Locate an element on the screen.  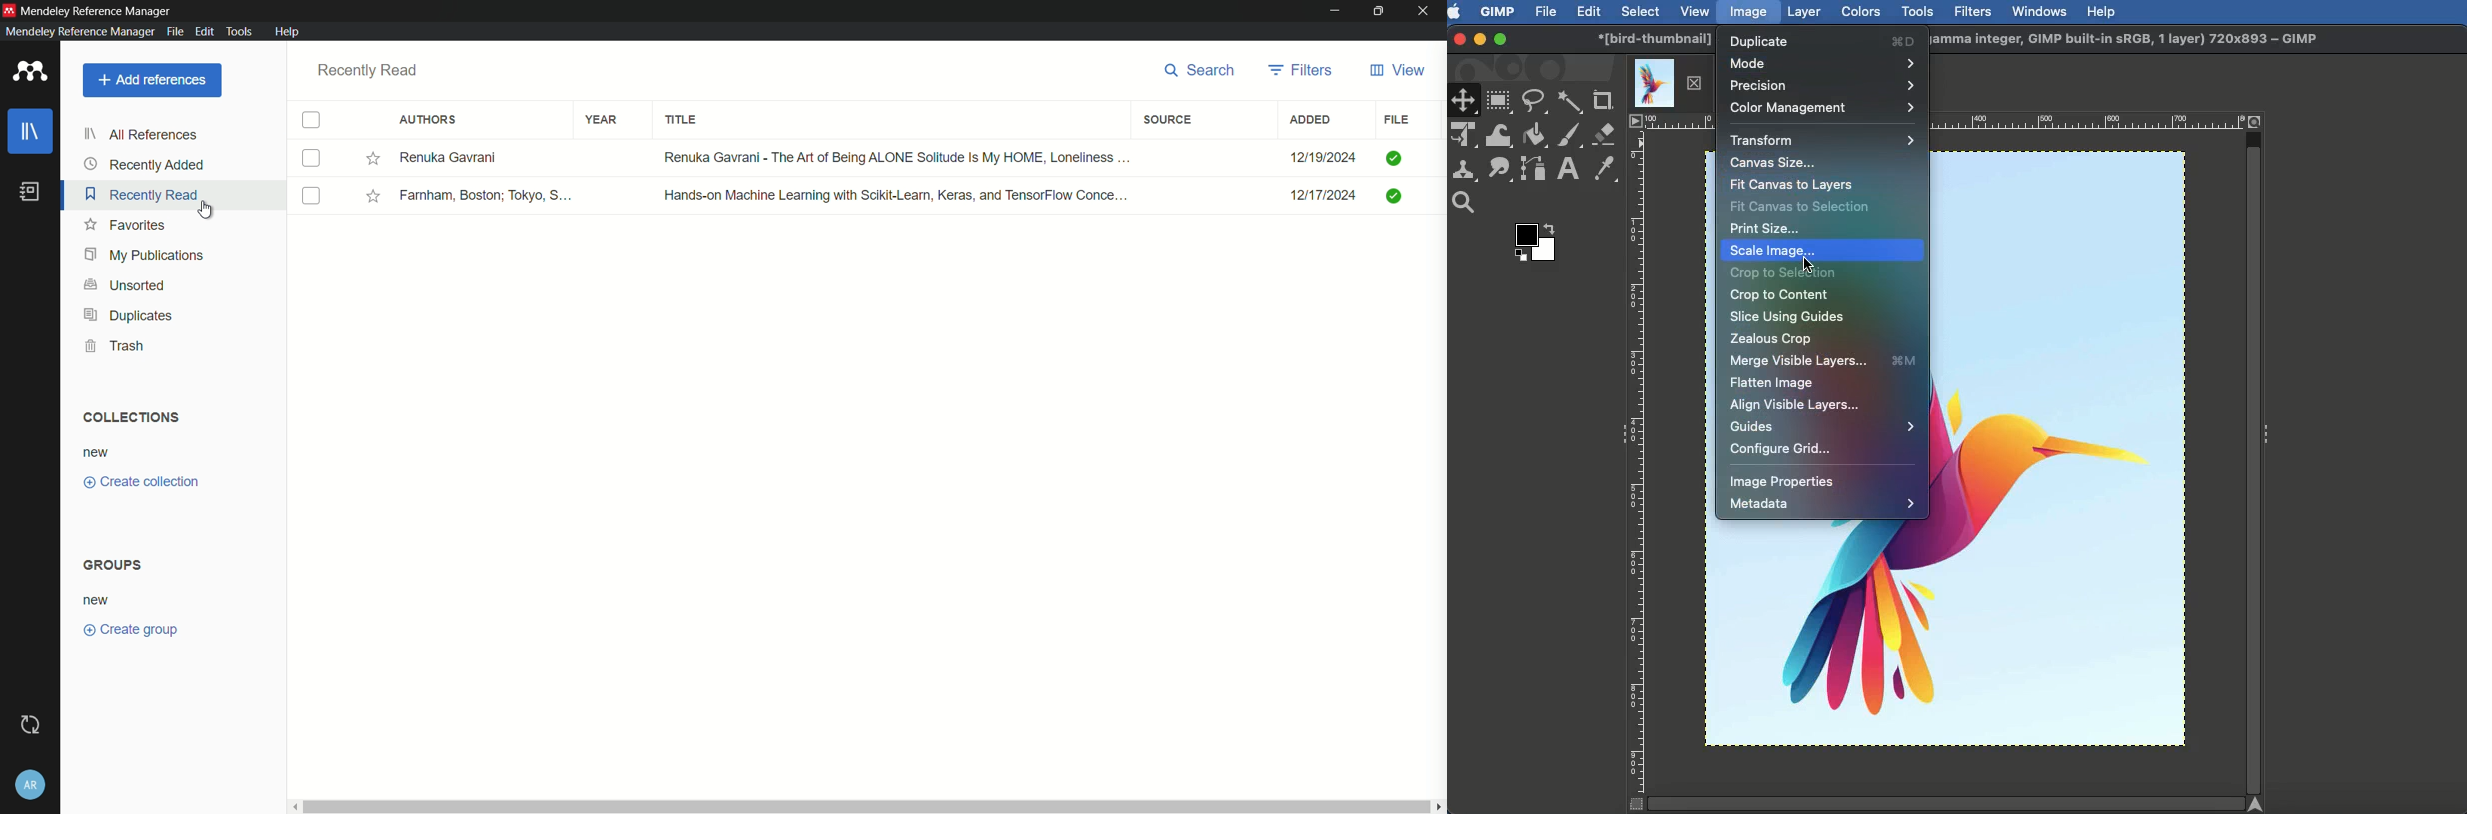
Tools is located at coordinates (1916, 12).